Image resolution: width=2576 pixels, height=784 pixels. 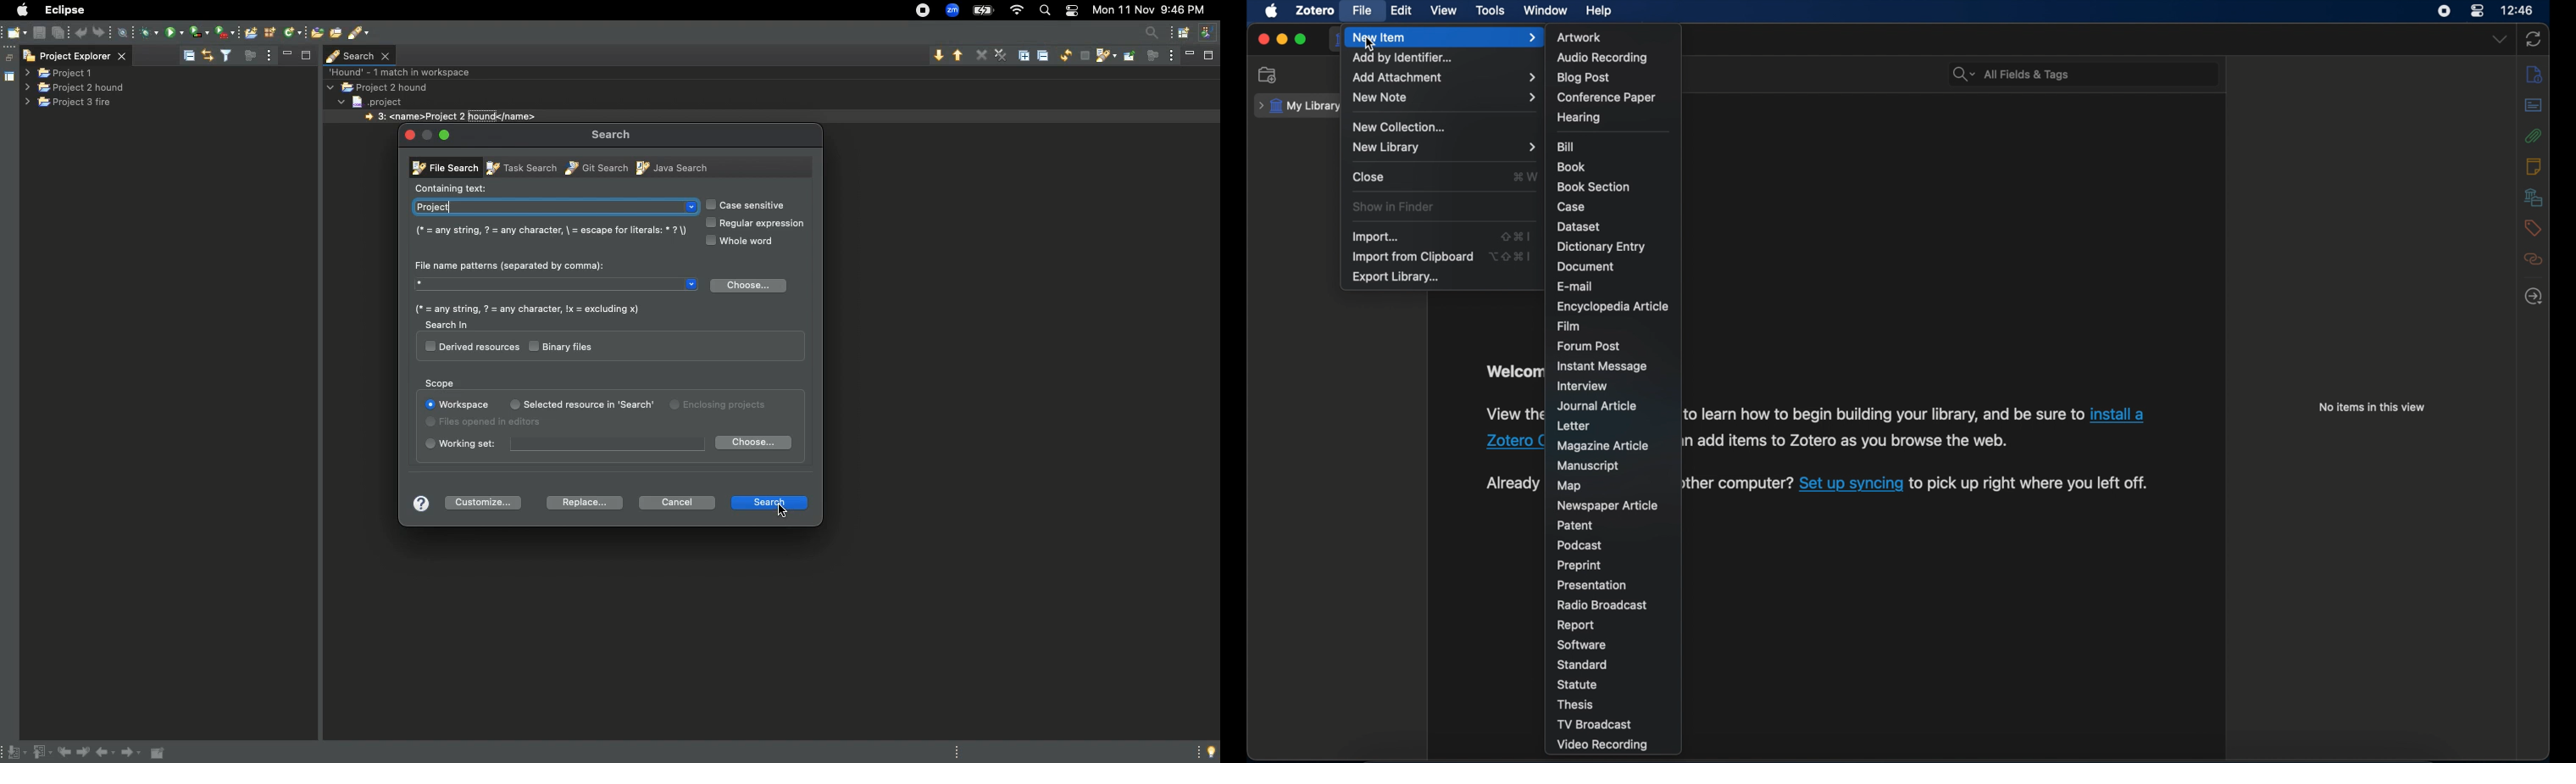 I want to click on Run the current search again, so click(x=1065, y=56).